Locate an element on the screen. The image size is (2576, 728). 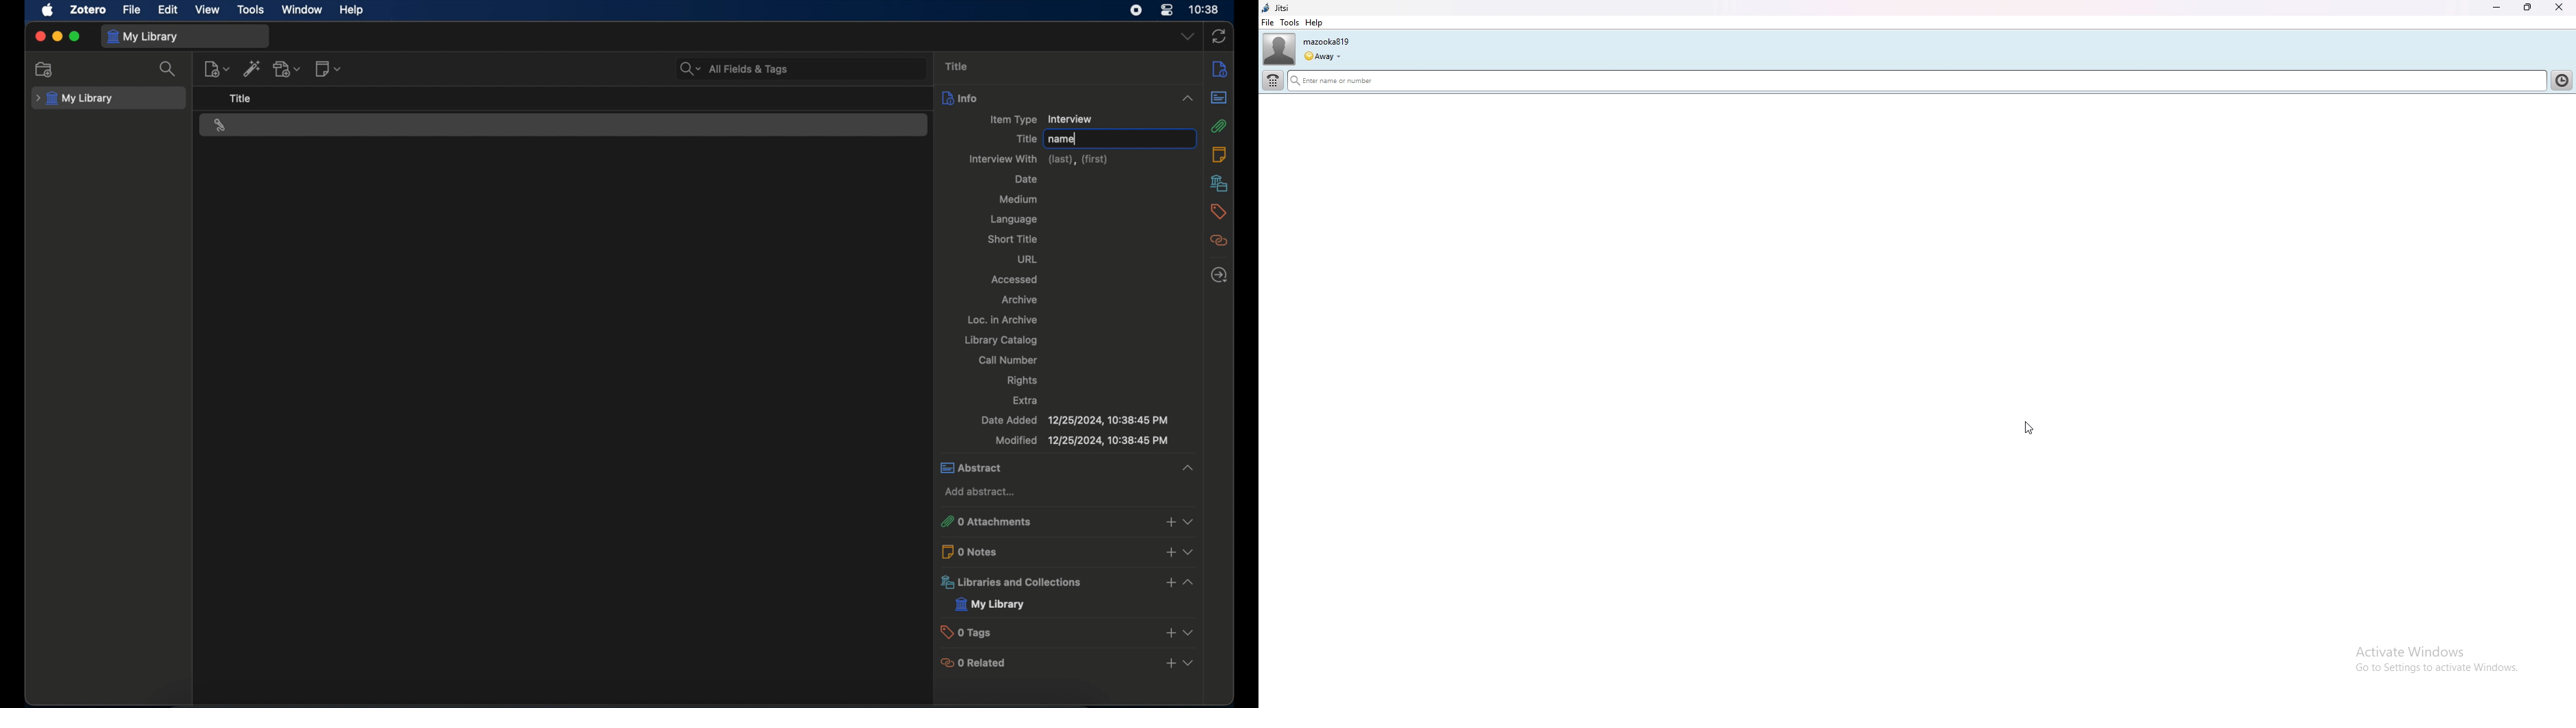
interview with is located at coordinates (1038, 159).